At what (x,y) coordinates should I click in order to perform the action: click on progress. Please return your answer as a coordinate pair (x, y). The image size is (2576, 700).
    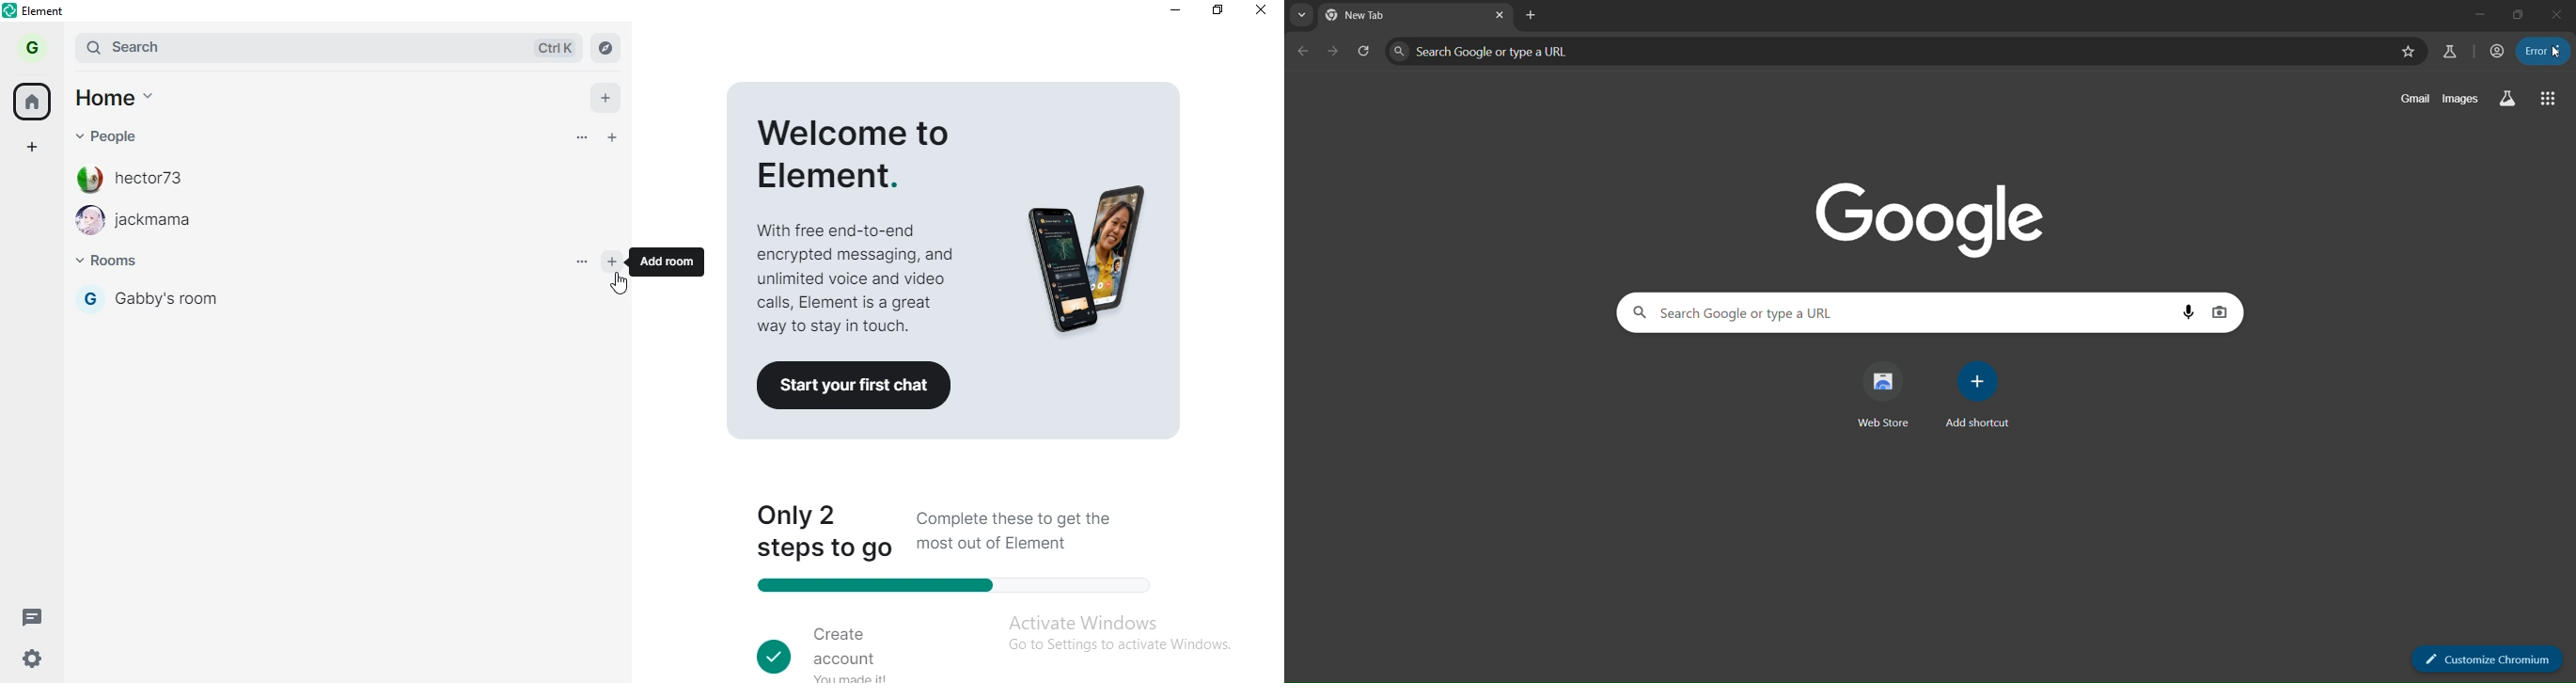
    Looking at the image, I should click on (950, 587).